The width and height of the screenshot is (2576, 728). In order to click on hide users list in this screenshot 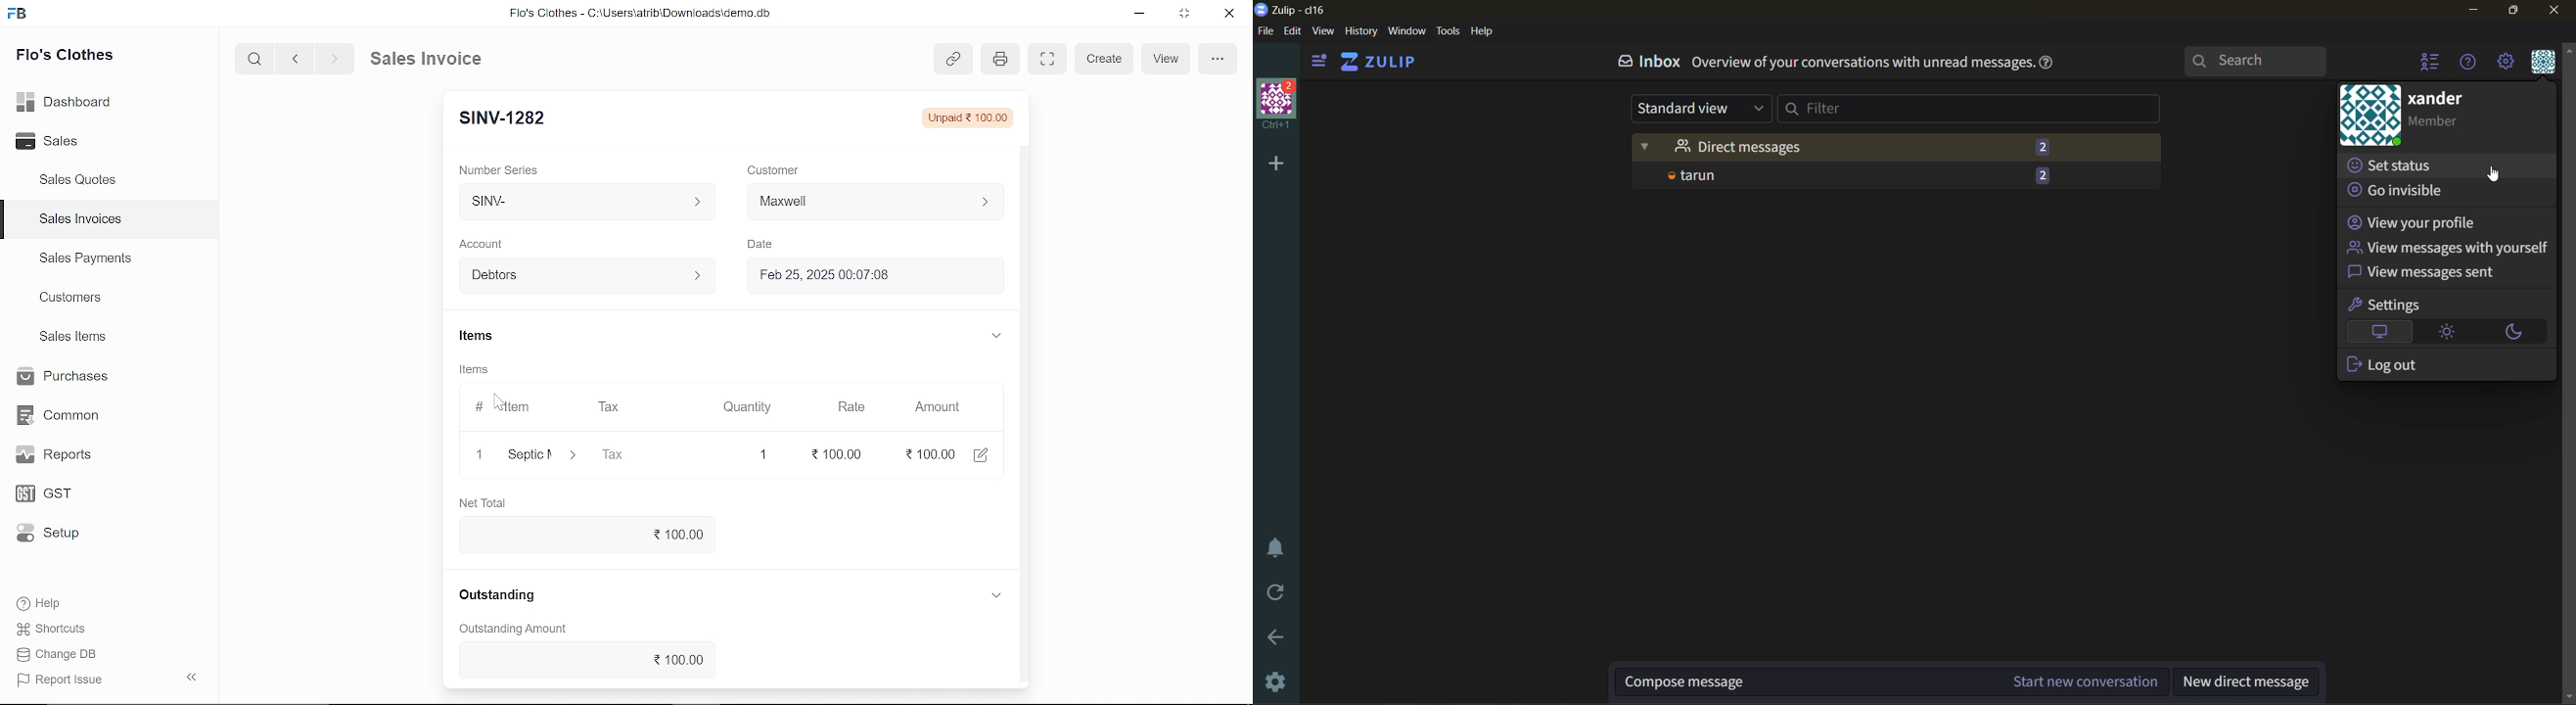, I will do `click(2426, 62)`.